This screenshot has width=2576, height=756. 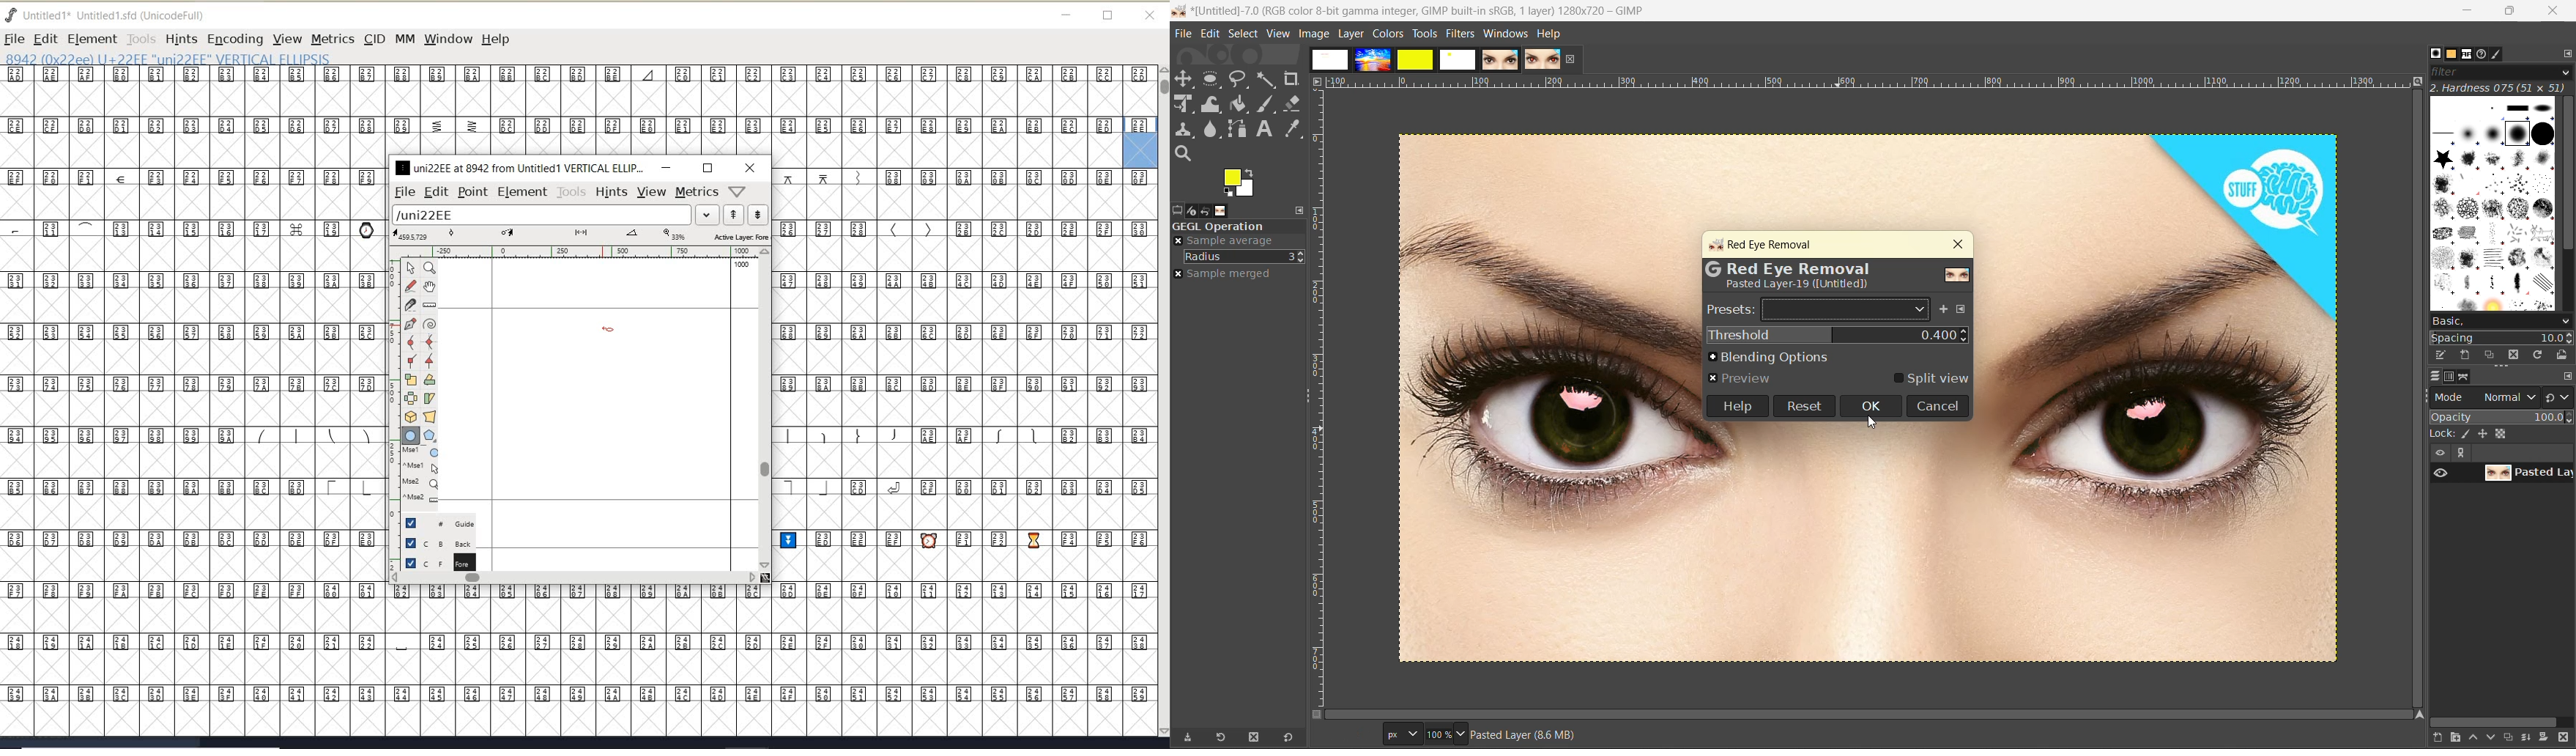 What do you see at coordinates (1226, 210) in the screenshot?
I see `images` at bounding box center [1226, 210].